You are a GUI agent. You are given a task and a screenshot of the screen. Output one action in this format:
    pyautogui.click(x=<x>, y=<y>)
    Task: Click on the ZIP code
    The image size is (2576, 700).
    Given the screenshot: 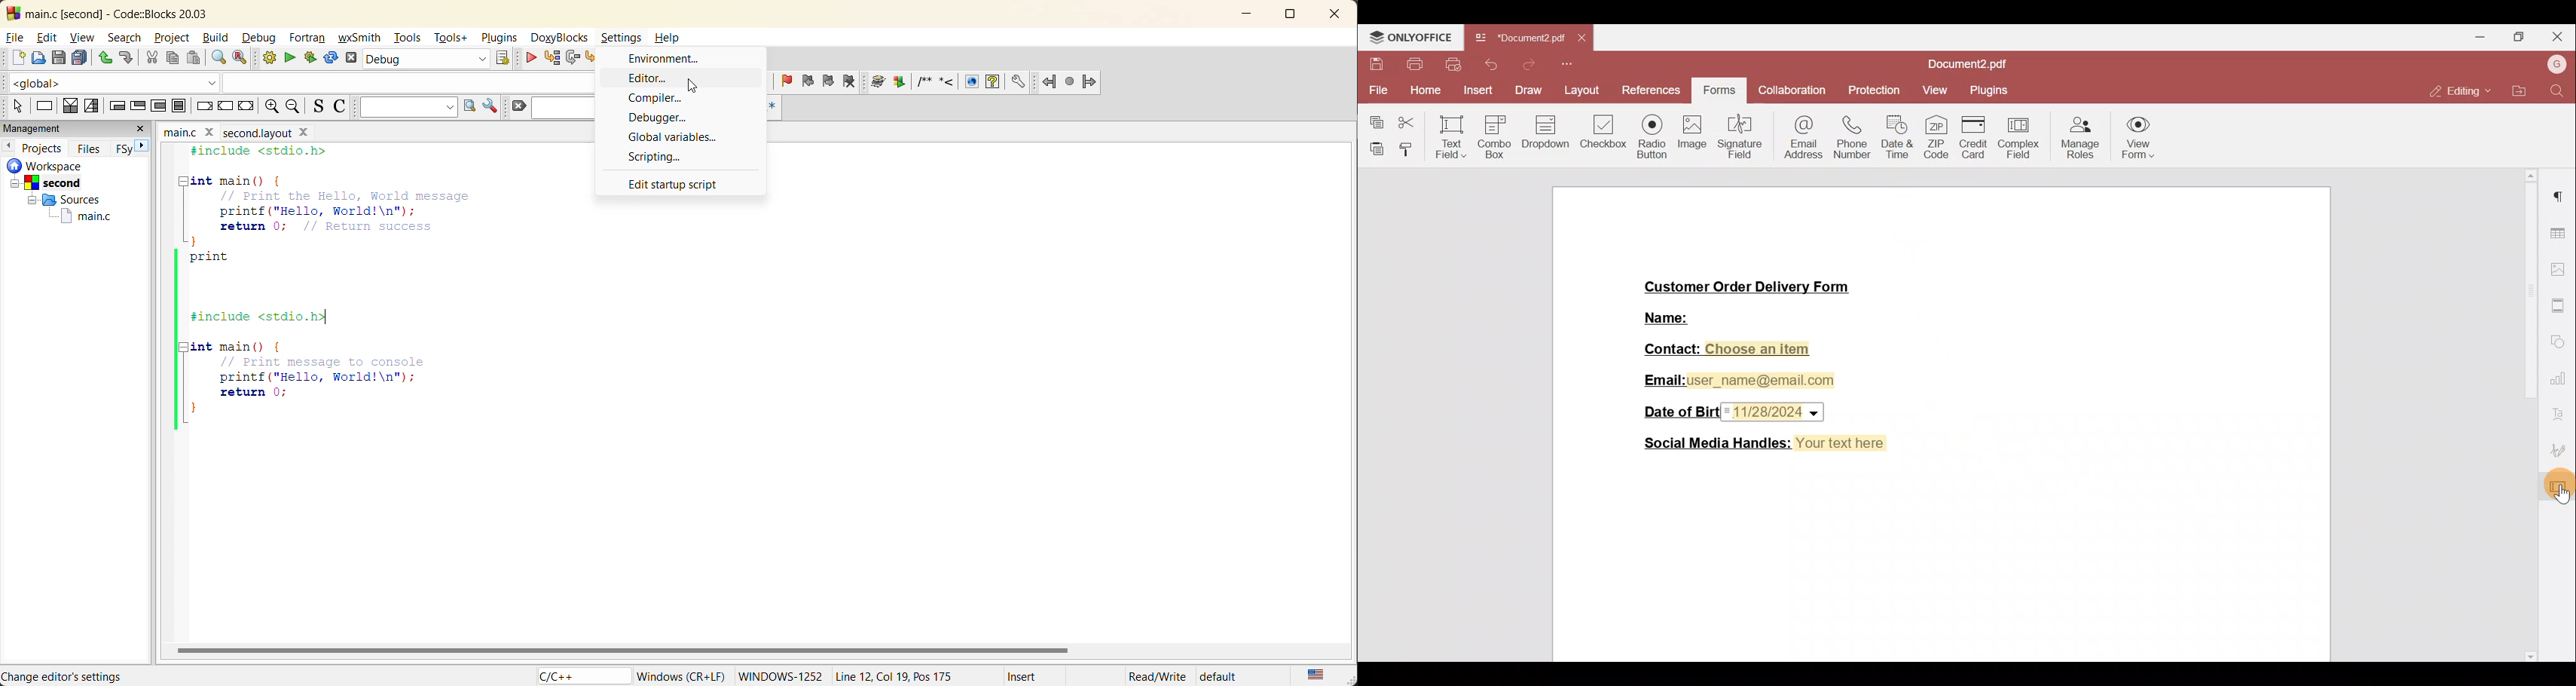 What is the action you would take?
    pyautogui.click(x=1940, y=138)
    